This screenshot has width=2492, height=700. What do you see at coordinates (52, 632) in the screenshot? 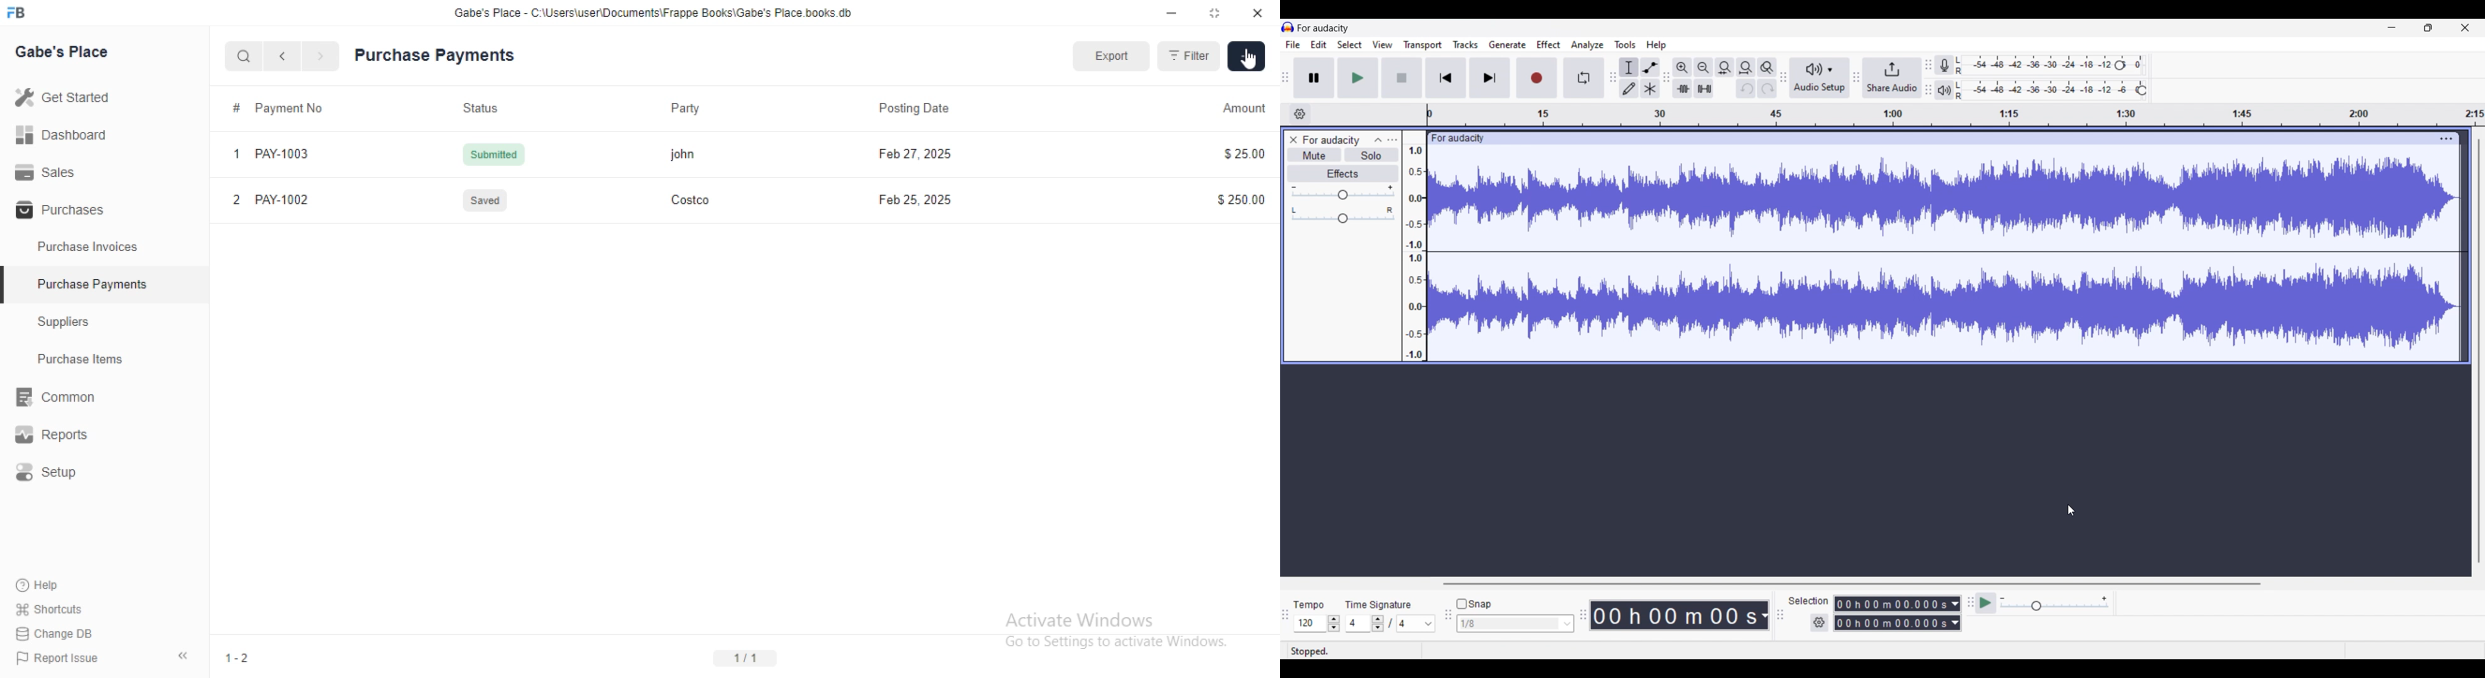
I see `Change DB` at bounding box center [52, 632].